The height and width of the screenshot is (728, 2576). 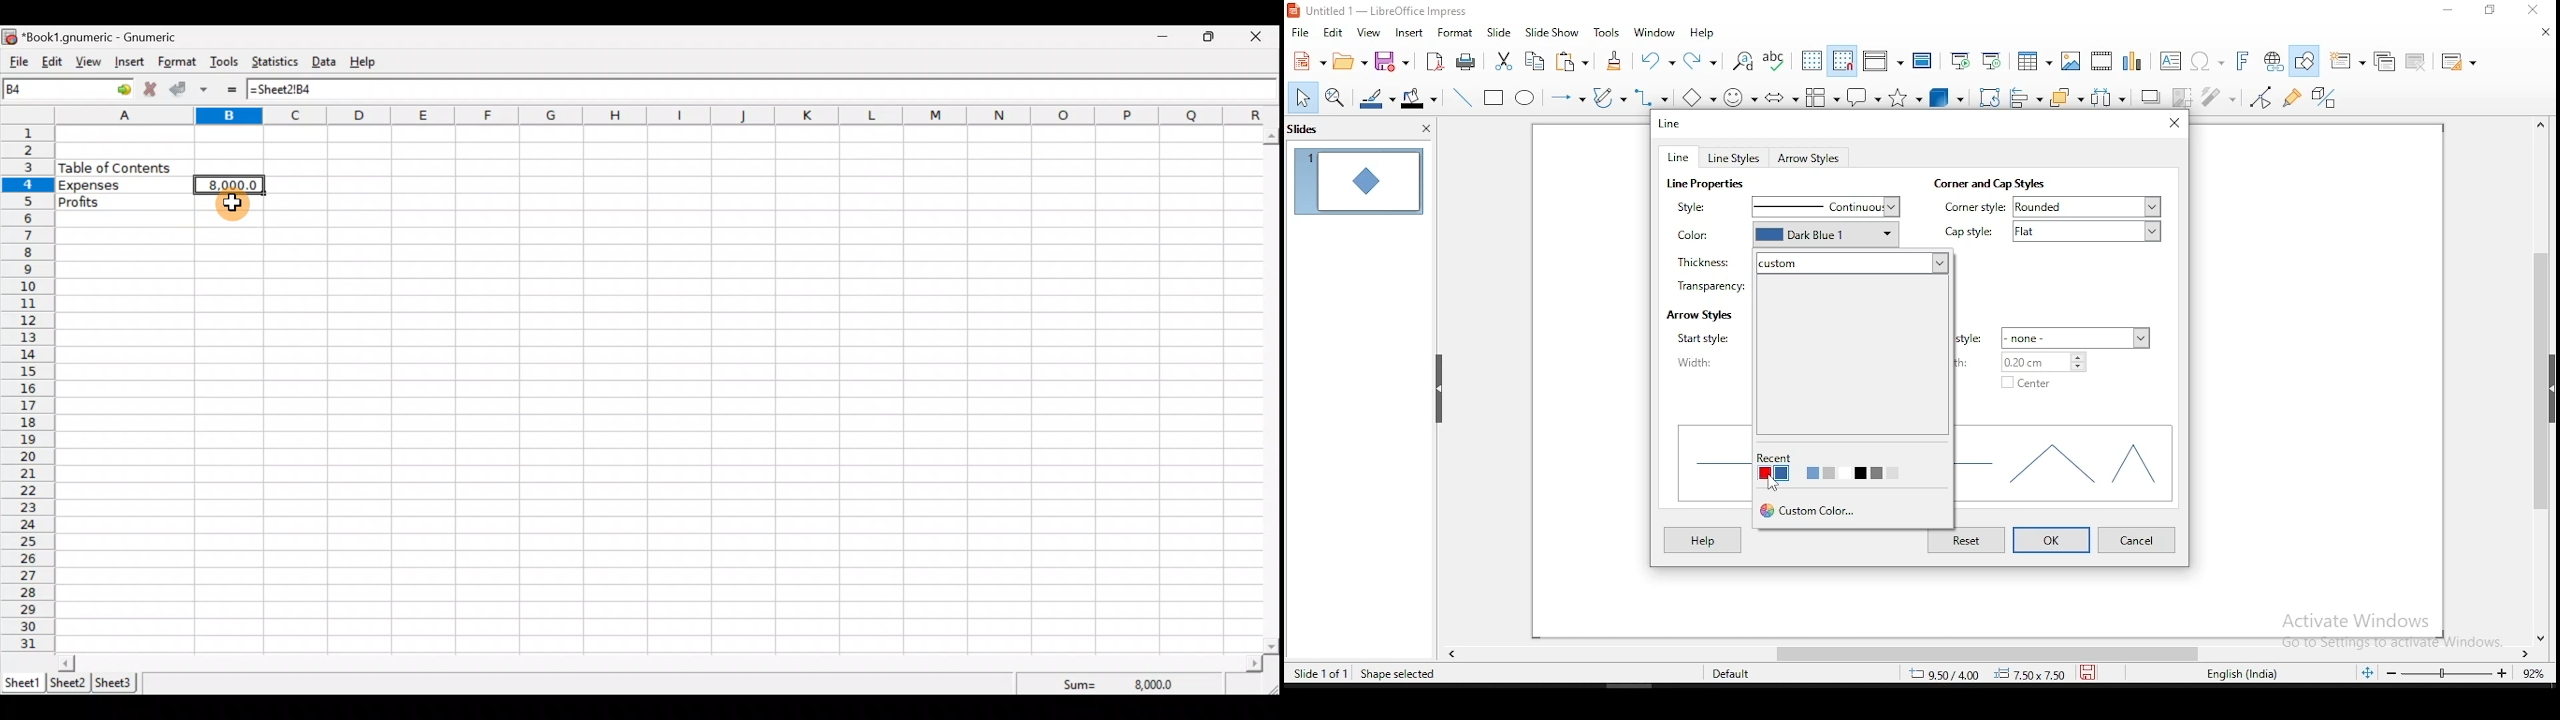 I want to click on delete slide, so click(x=2417, y=63).